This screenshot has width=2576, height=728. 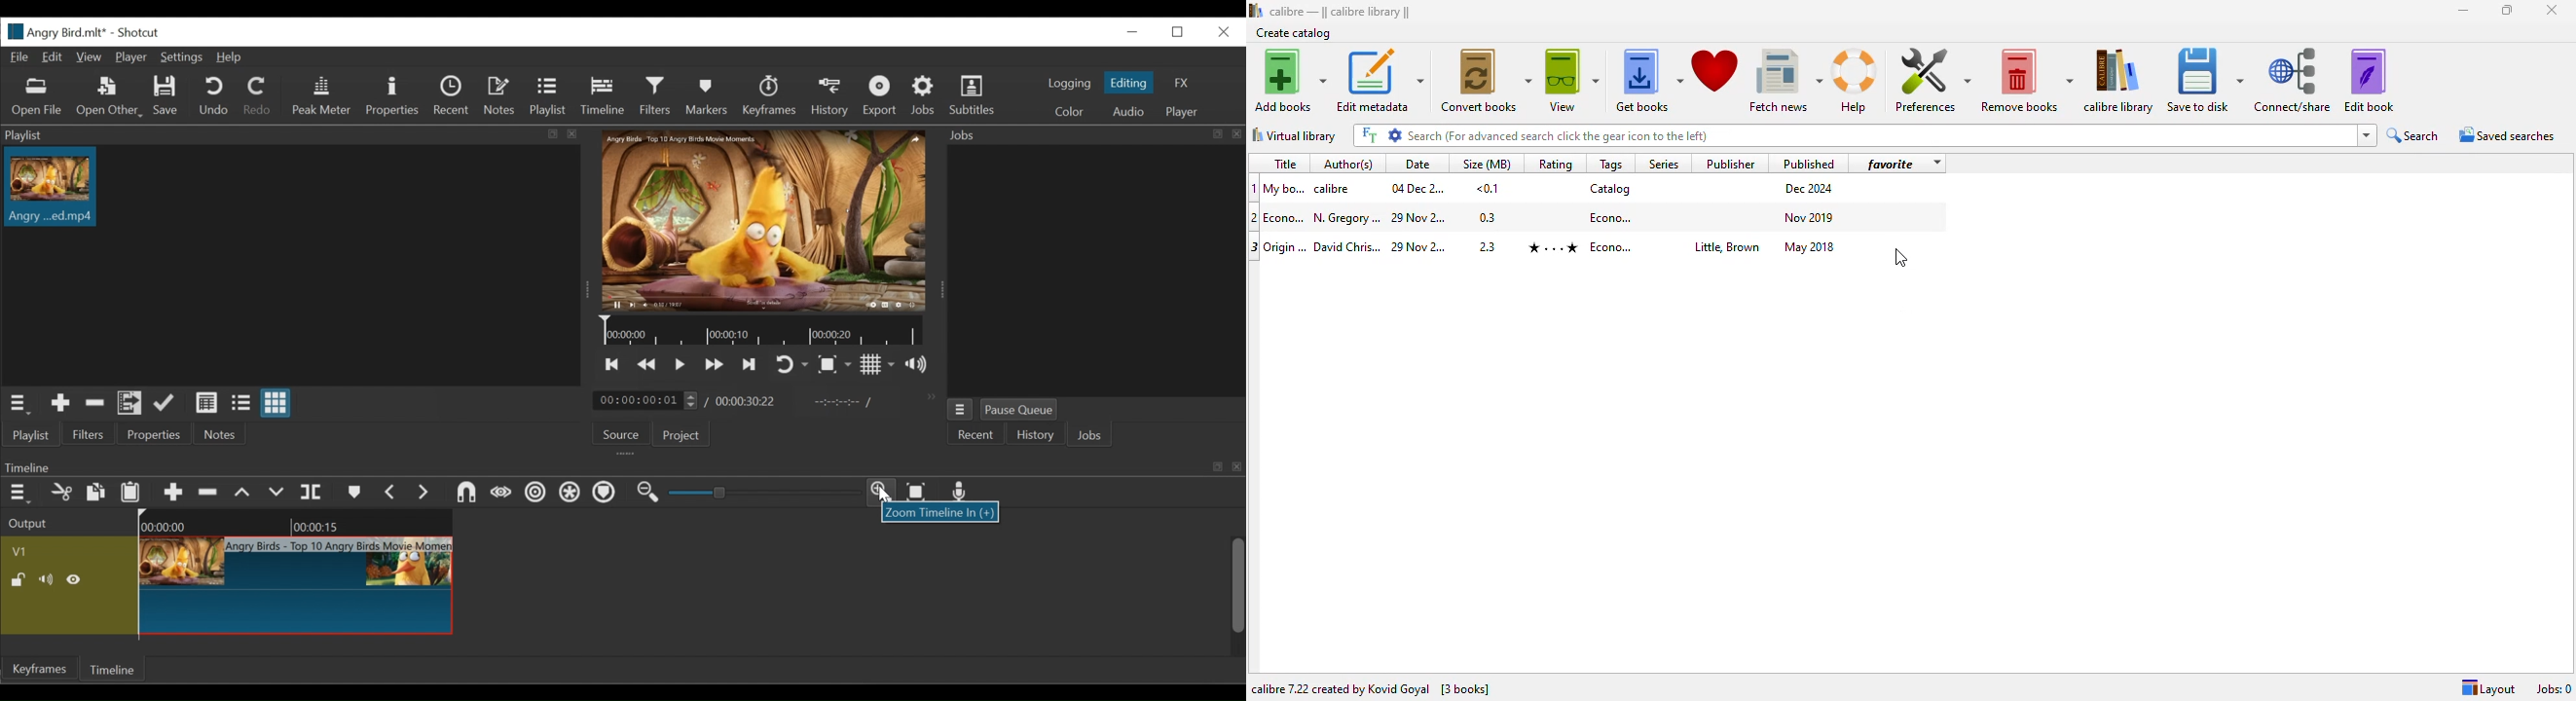 What do you see at coordinates (215, 97) in the screenshot?
I see `Undo` at bounding box center [215, 97].